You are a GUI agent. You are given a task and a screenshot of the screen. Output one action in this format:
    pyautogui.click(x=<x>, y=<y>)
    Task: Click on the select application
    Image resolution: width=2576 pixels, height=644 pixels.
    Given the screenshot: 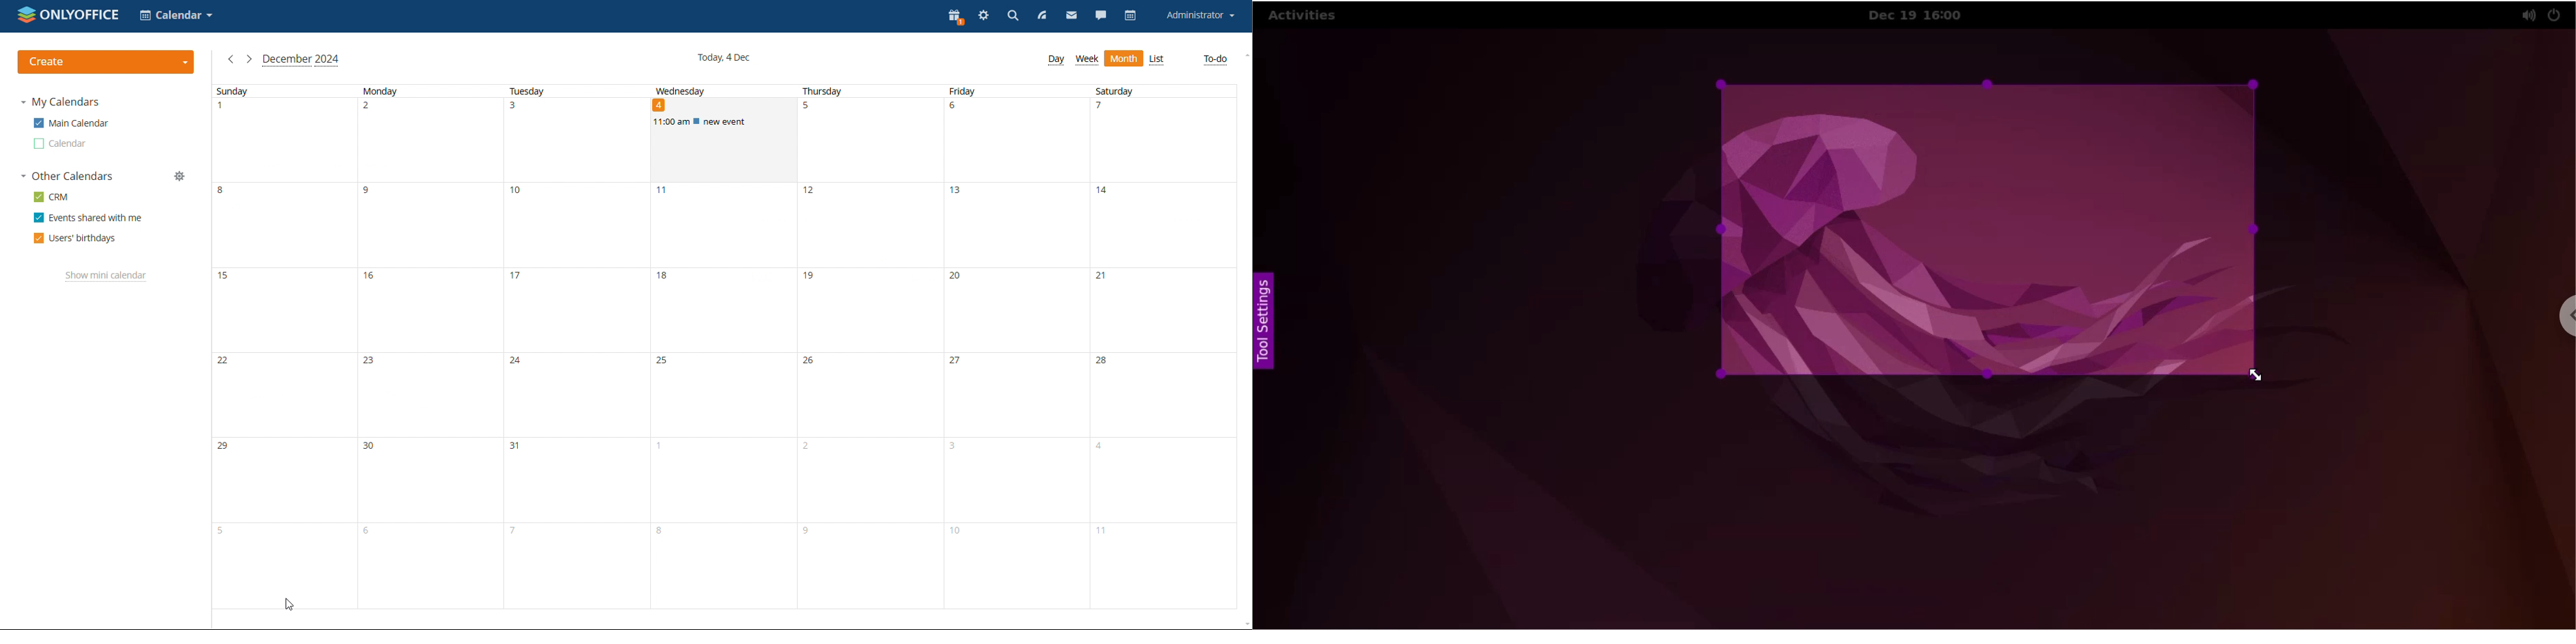 What is the action you would take?
    pyautogui.click(x=175, y=15)
    